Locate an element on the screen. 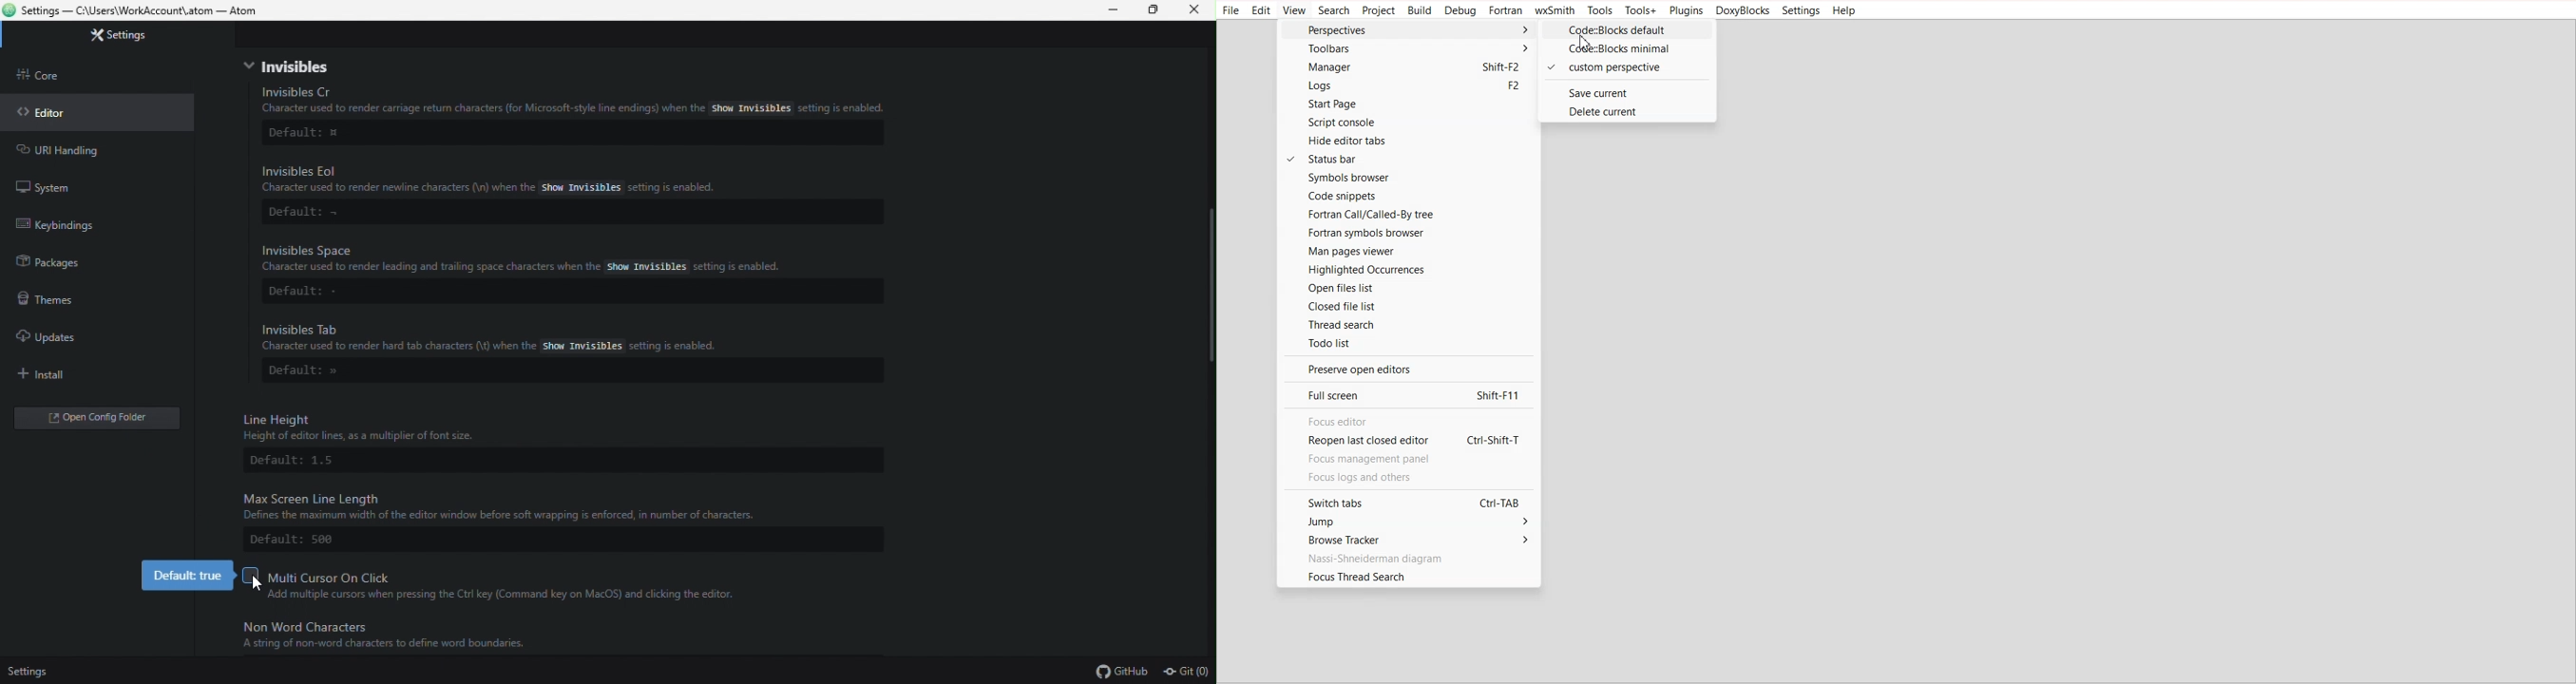 This screenshot has height=700, width=2576. Script console is located at coordinates (1405, 122).